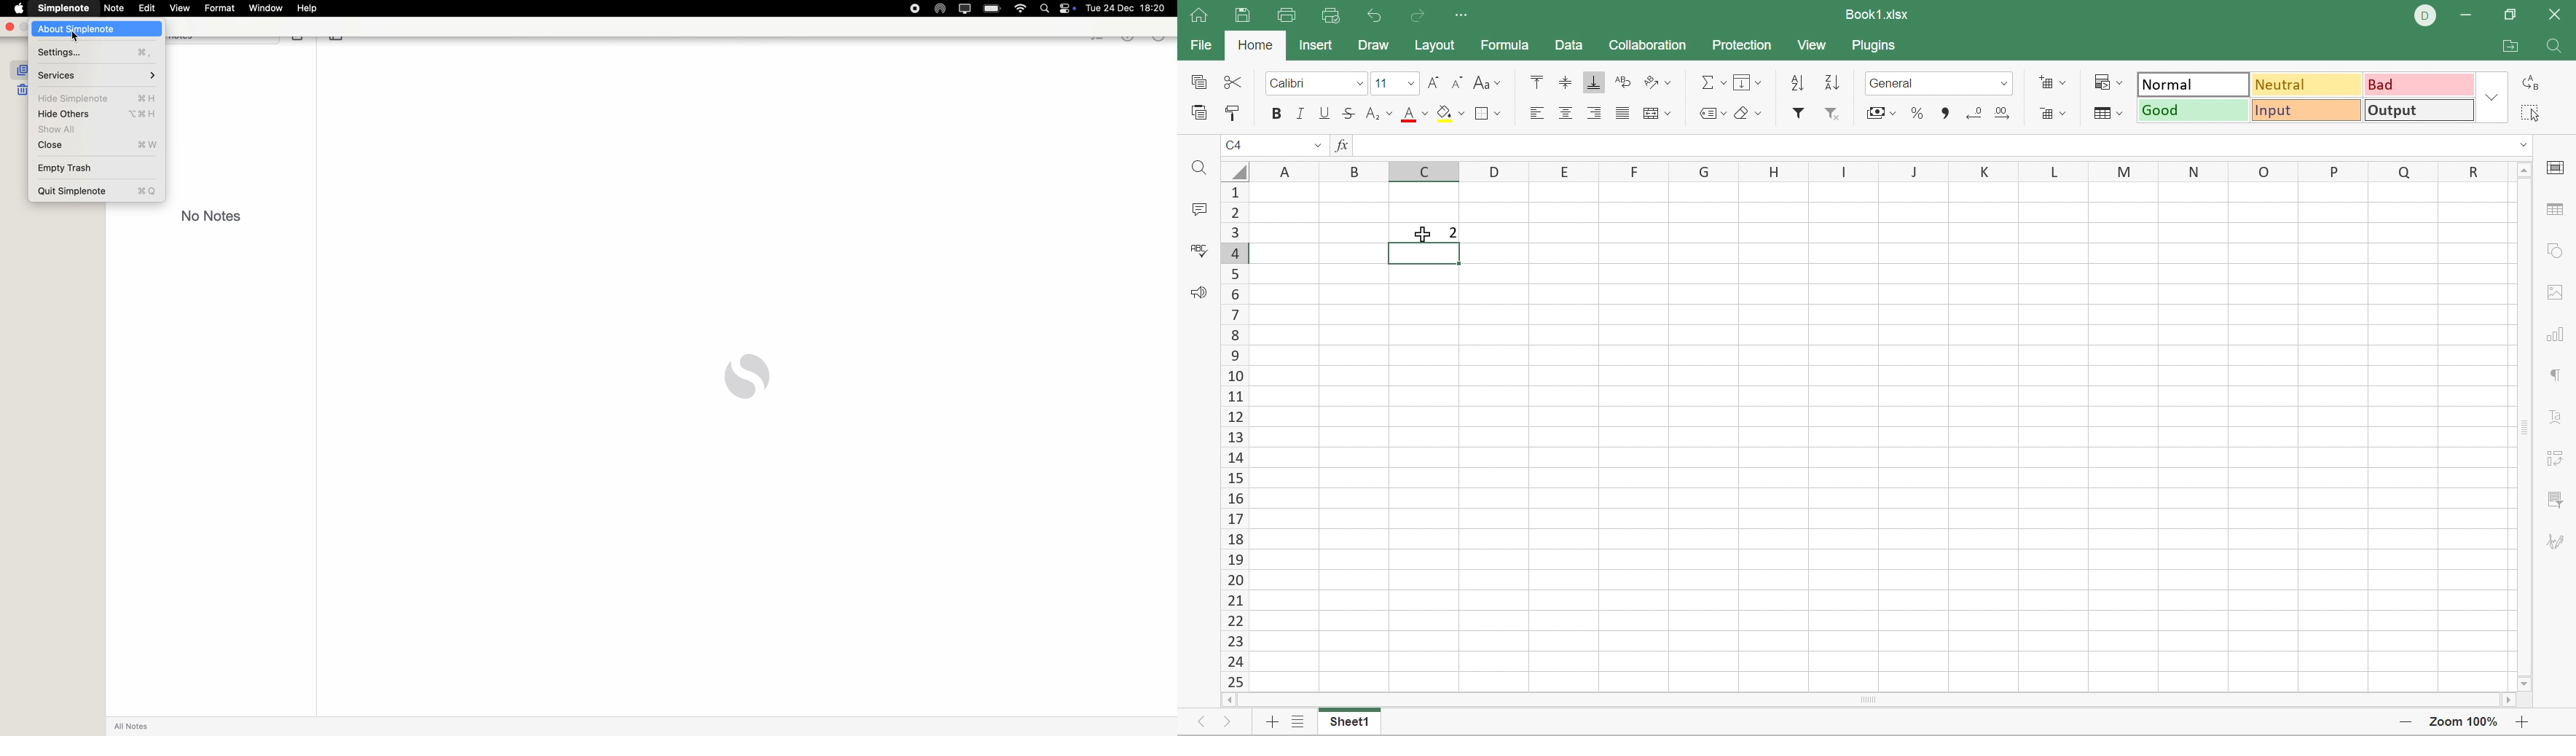  What do you see at coordinates (180, 8) in the screenshot?
I see `view` at bounding box center [180, 8].